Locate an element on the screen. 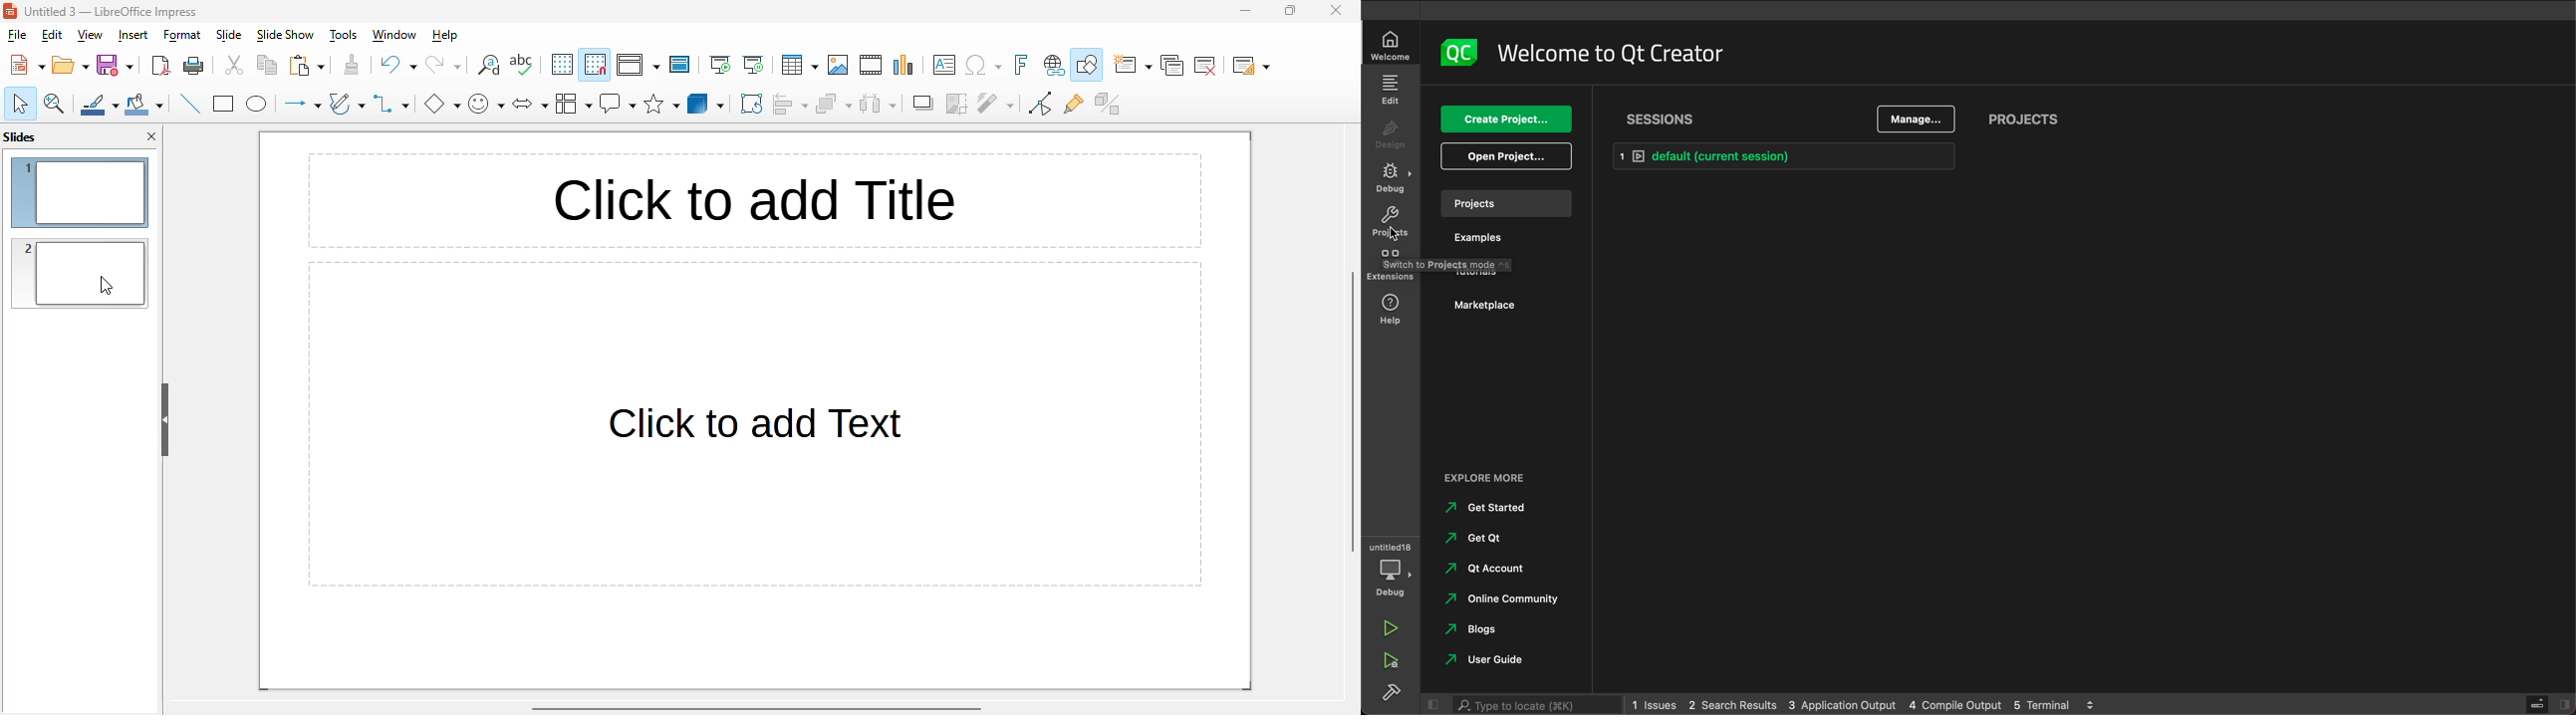 This screenshot has width=2576, height=728. basic shapes is located at coordinates (442, 104).